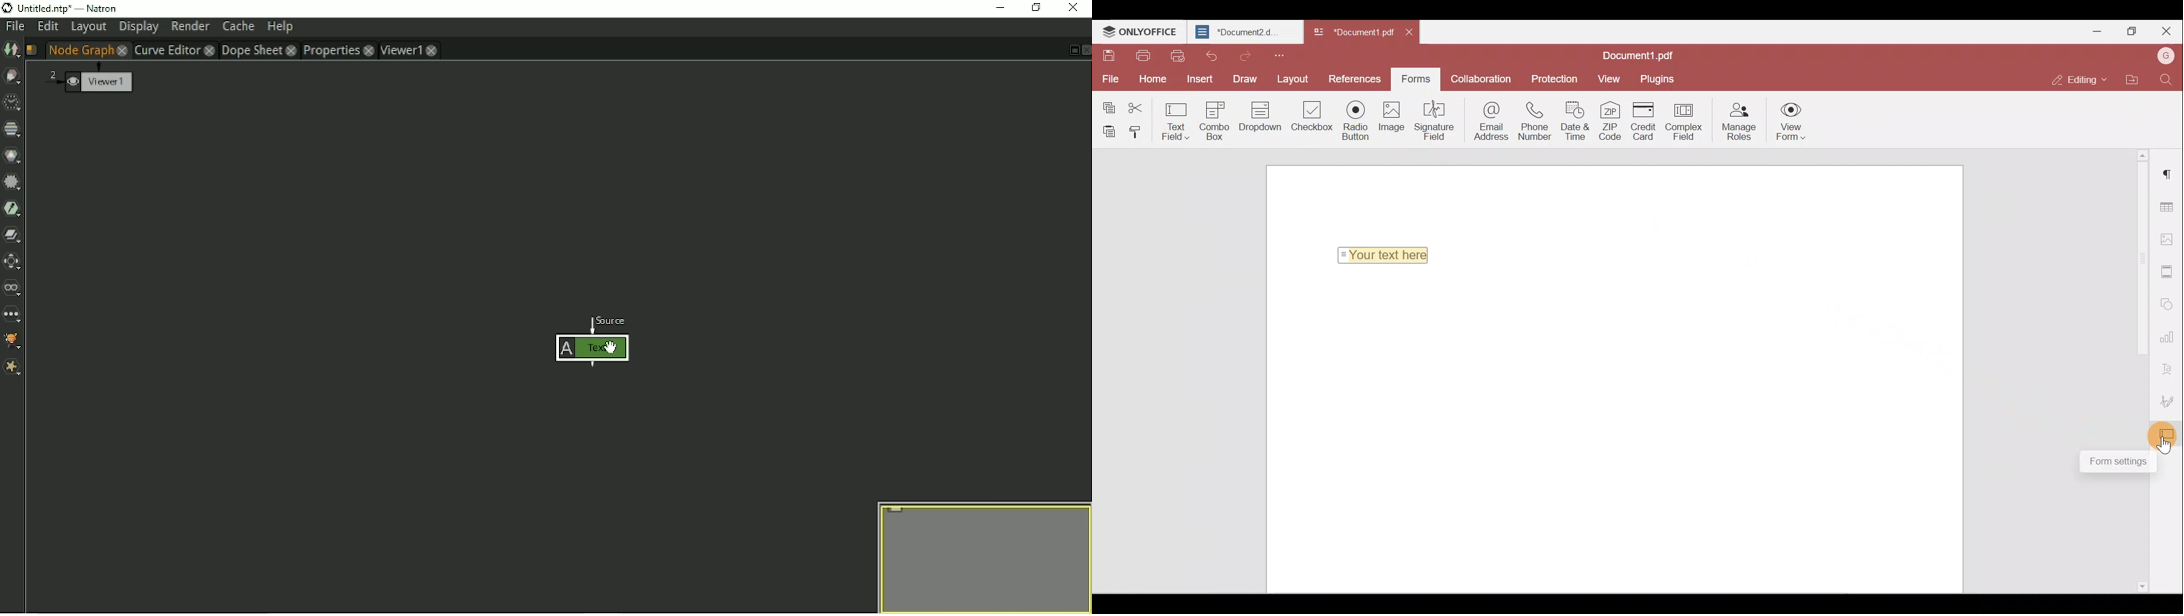  I want to click on File, so click(1109, 78).